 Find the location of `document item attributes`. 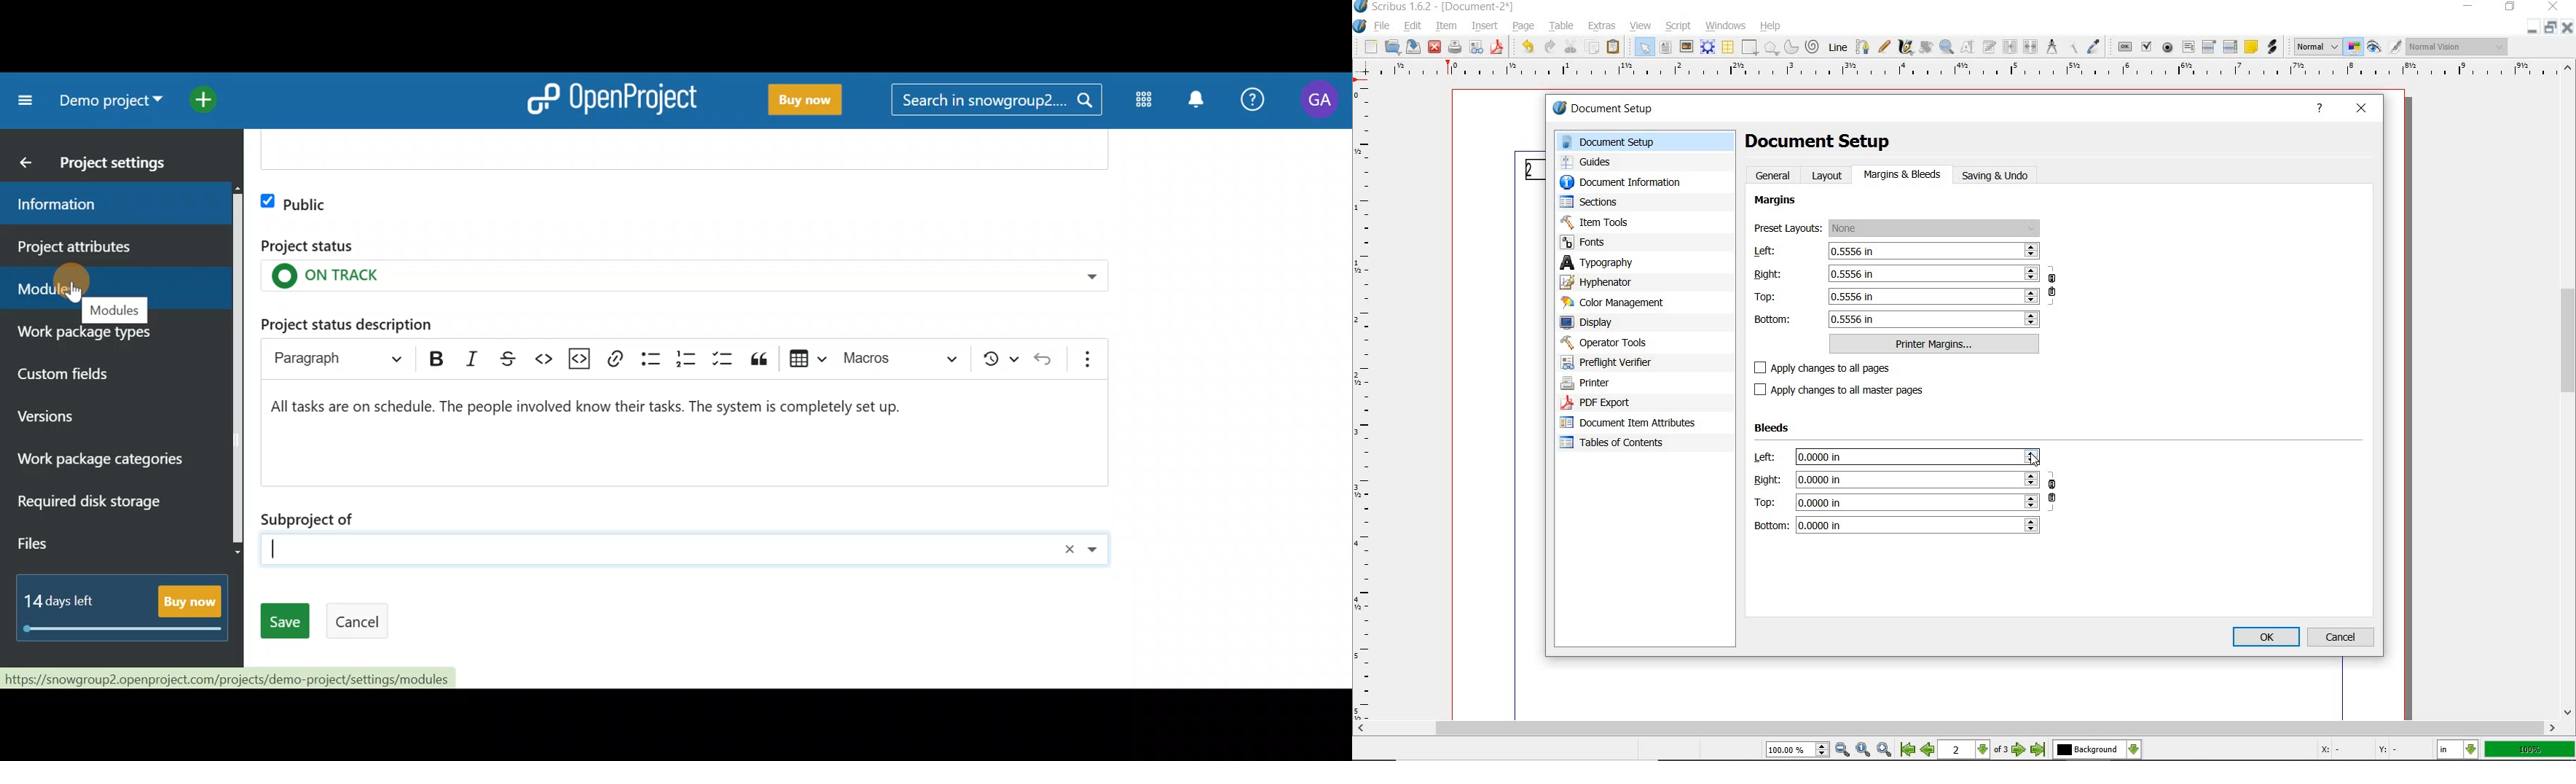

document item attributes is located at coordinates (1629, 424).